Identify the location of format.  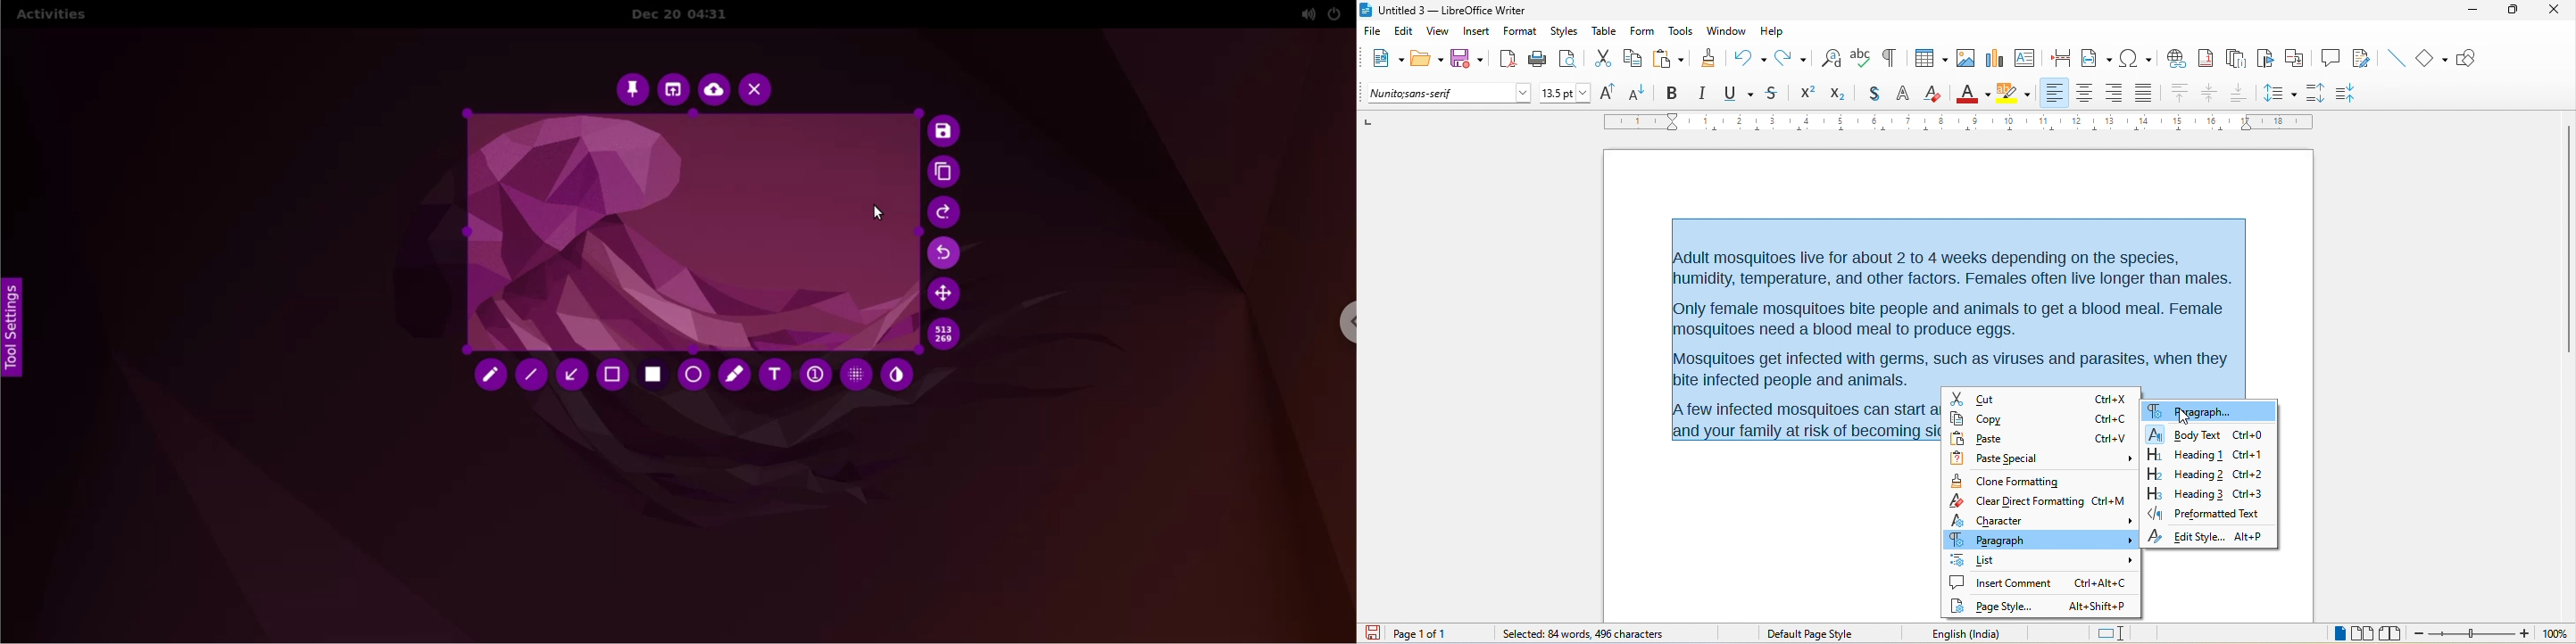
(1520, 33).